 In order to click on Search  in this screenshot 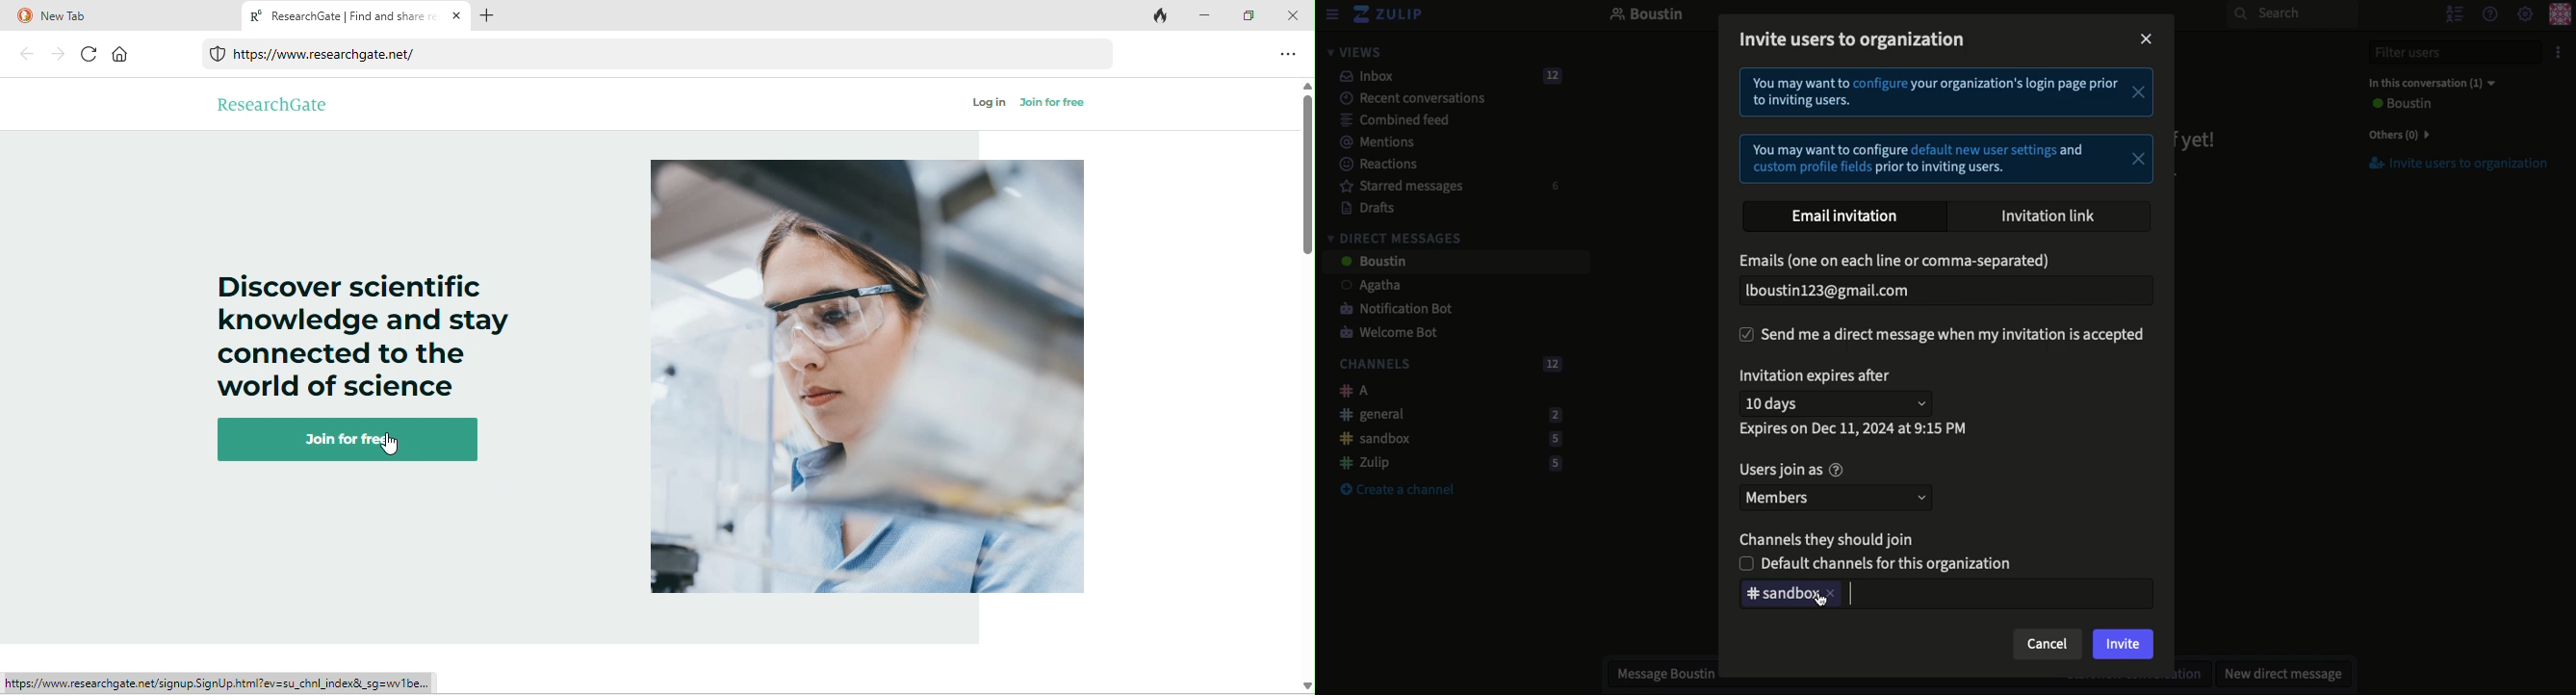, I will do `click(2293, 14)`.